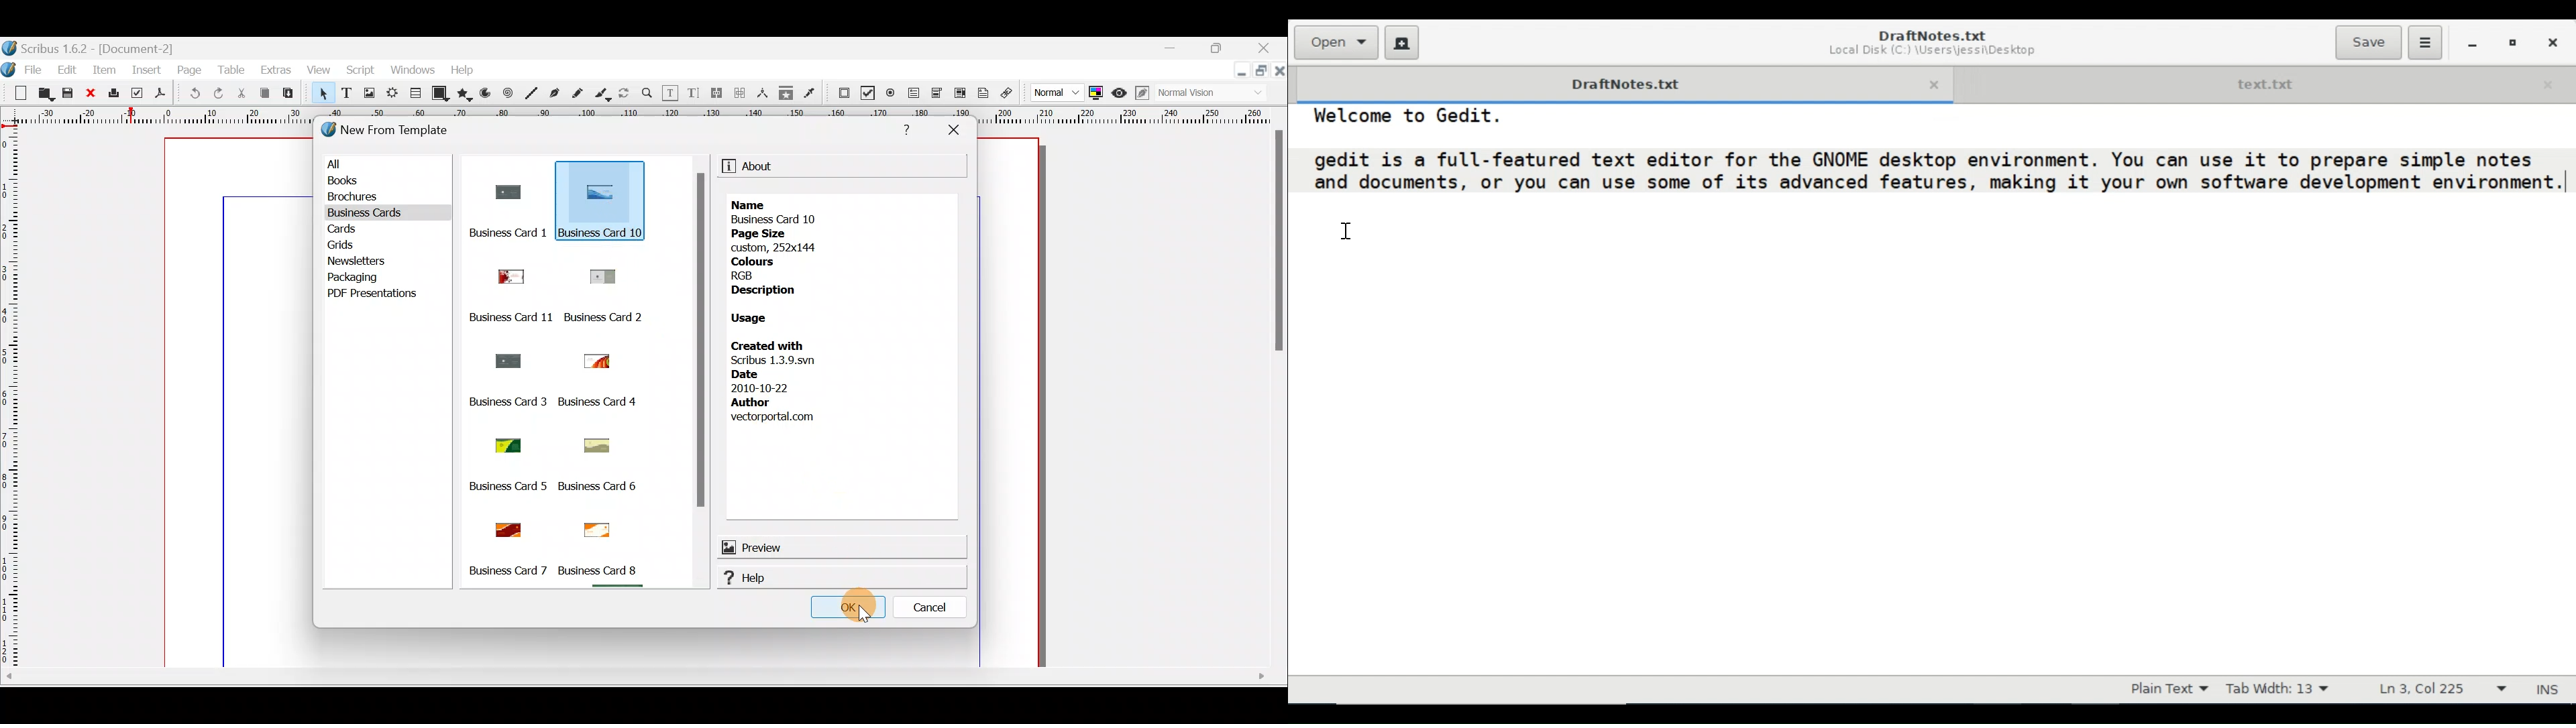 The image size is (2576, 728). What do you see at coordinates (1402, 42) in the screenshot?
I see `Create New` at bounding box center [1402, 42].